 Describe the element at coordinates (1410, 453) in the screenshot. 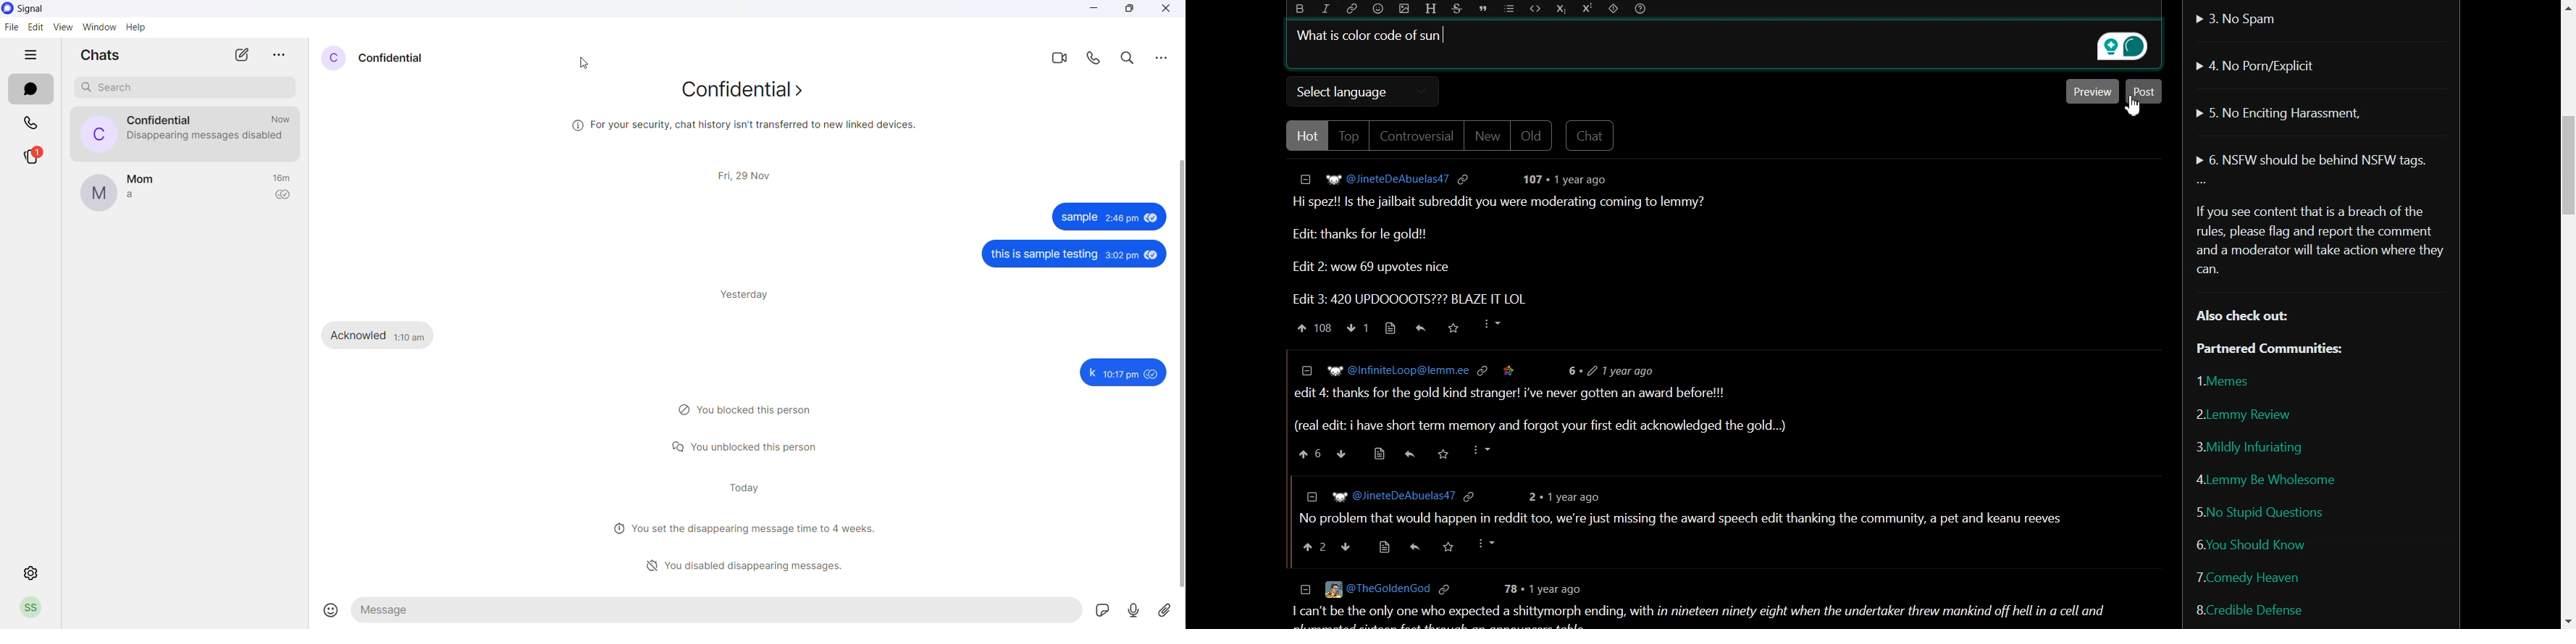

I see `reply` at that location.